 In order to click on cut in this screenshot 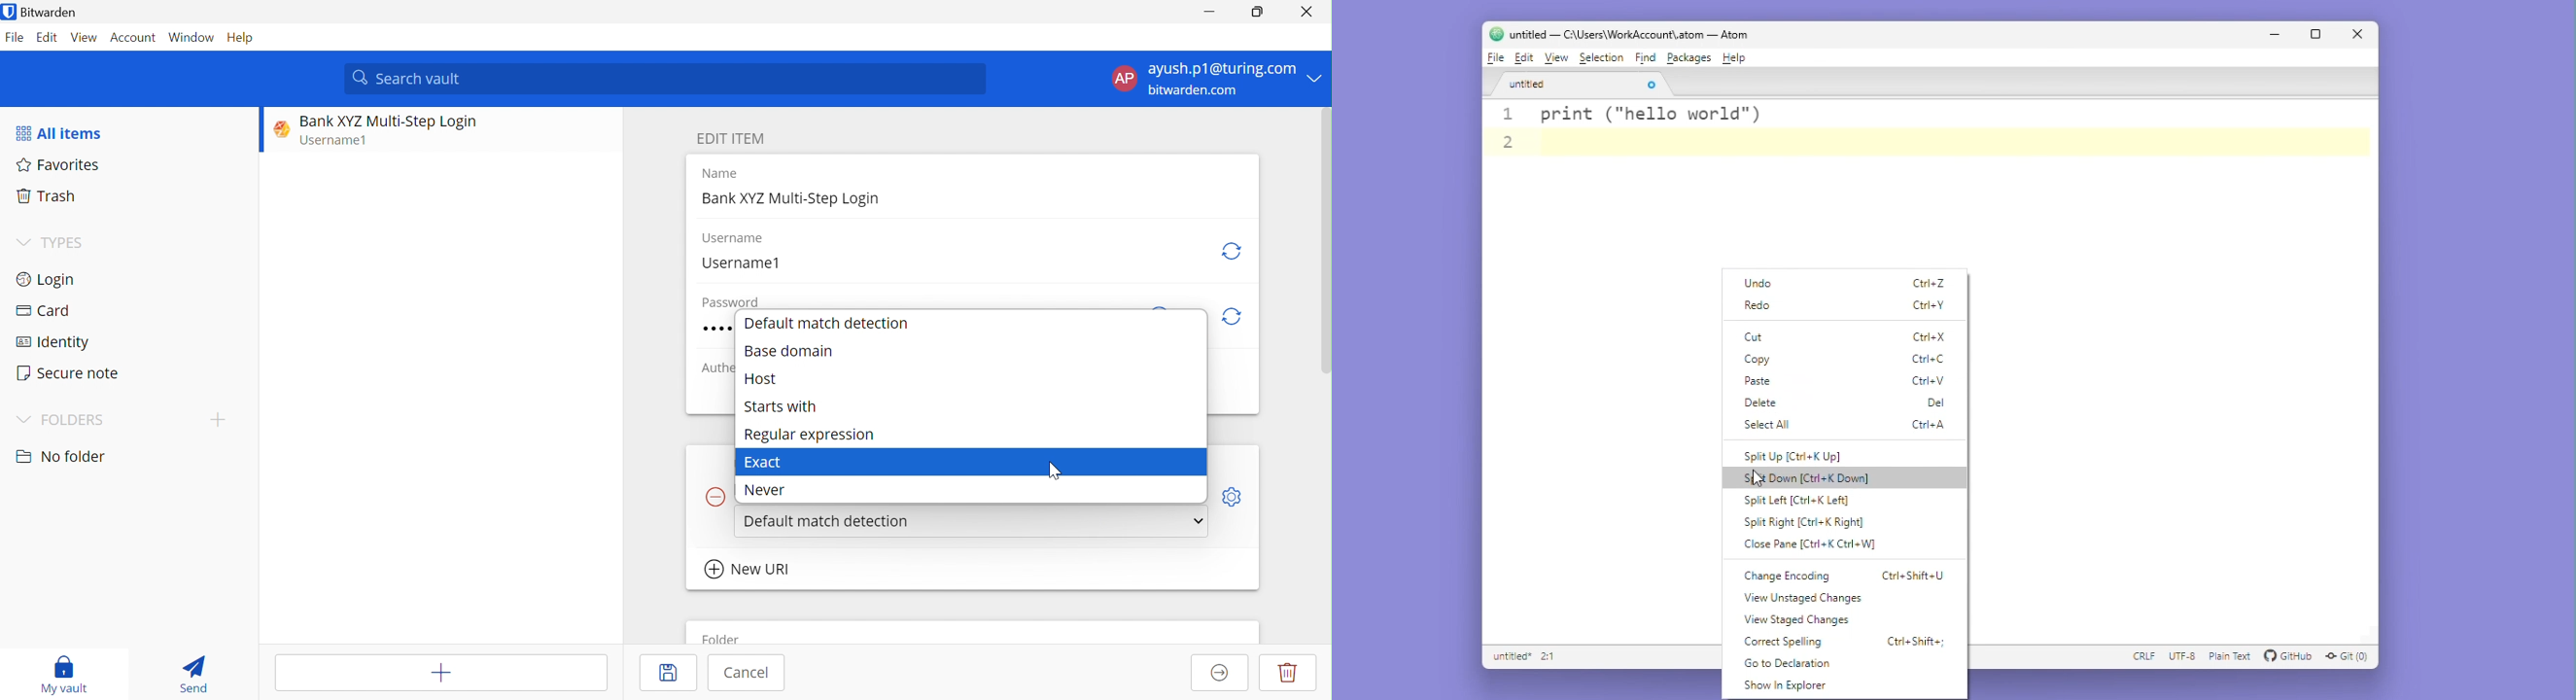, I will do `click(1761, 336)`.